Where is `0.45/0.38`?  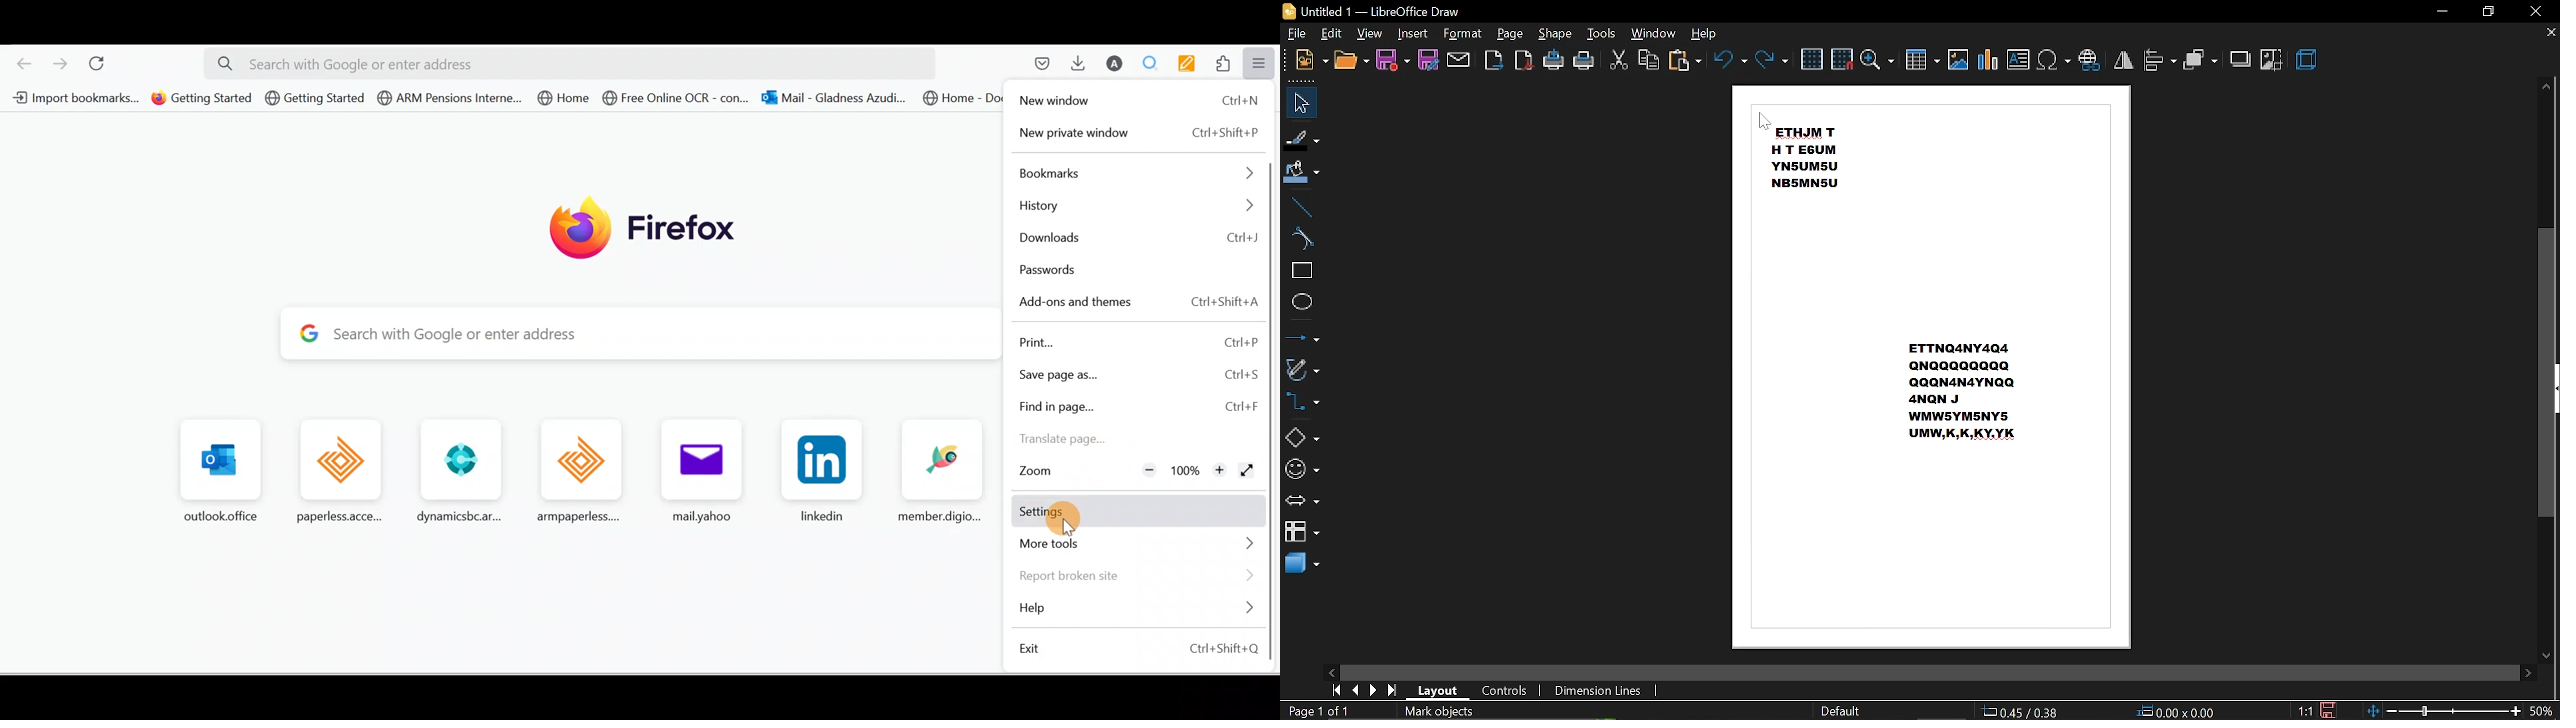 0.45/0.38 is located at coordinates (2023, 708).